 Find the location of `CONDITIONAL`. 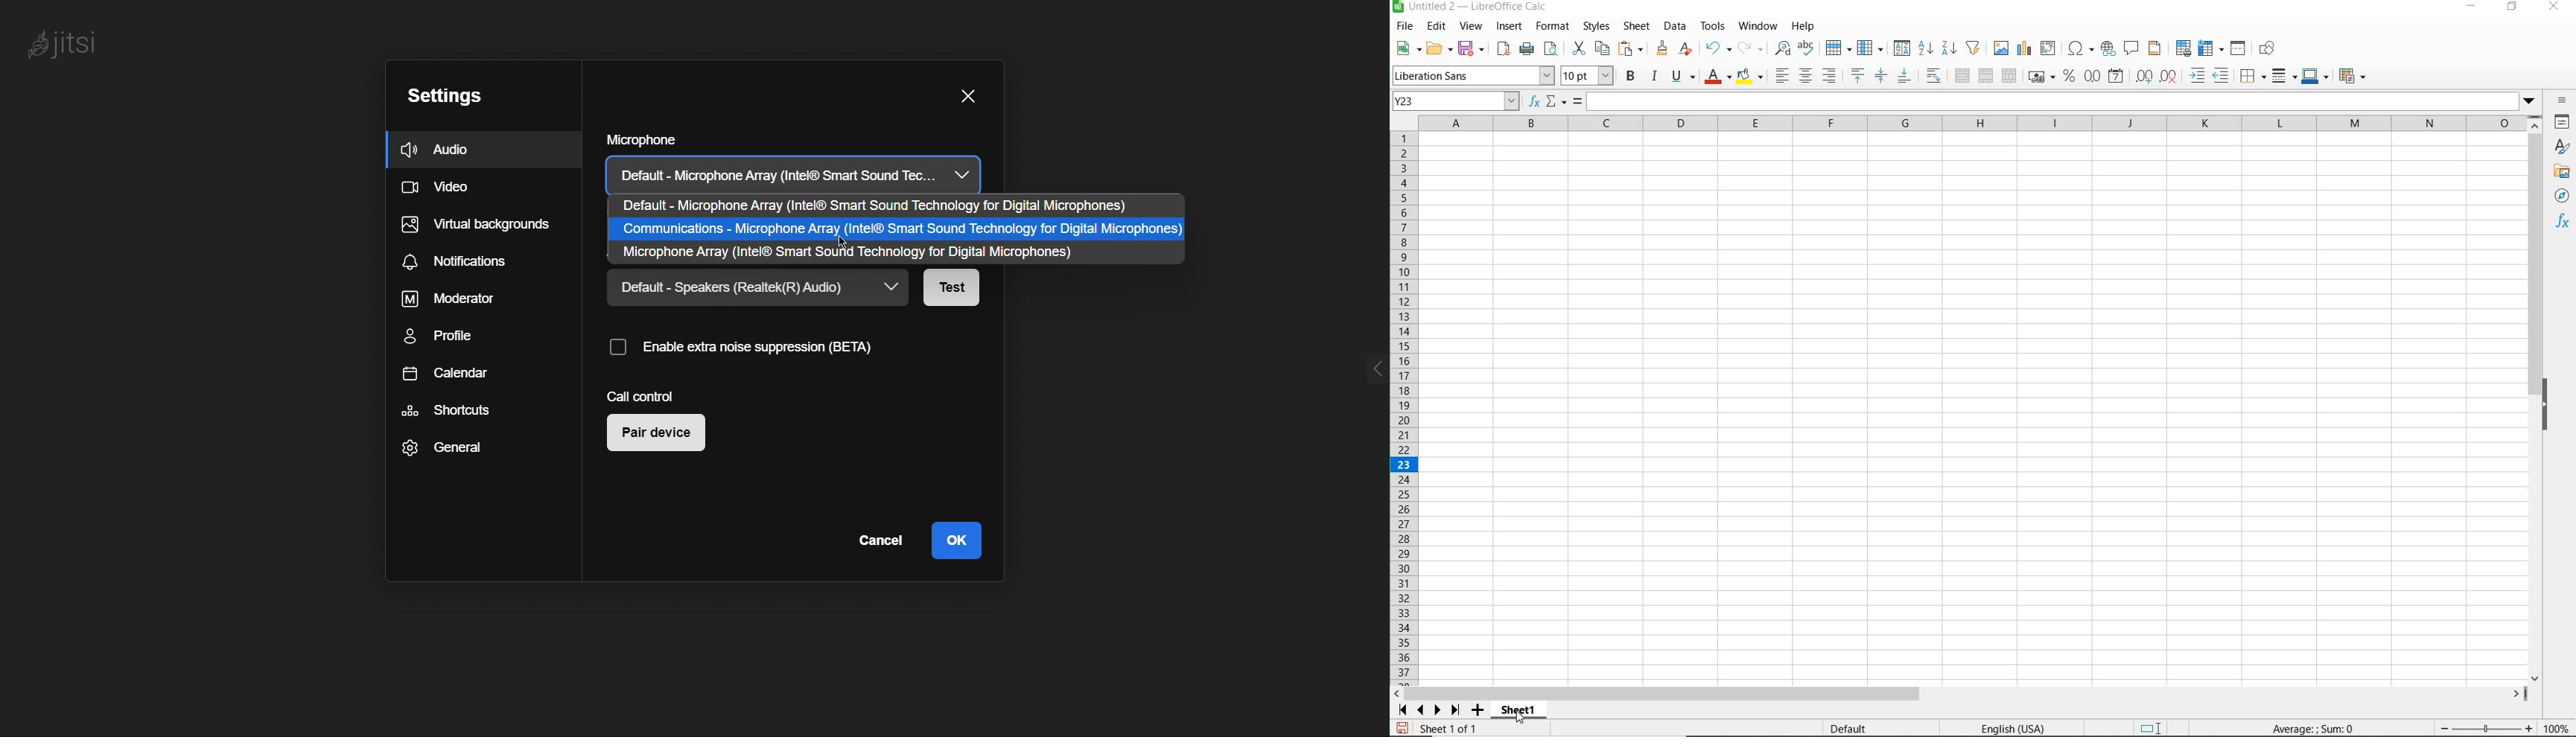

CONDITIONAL is located at coordinates (2352, 76).